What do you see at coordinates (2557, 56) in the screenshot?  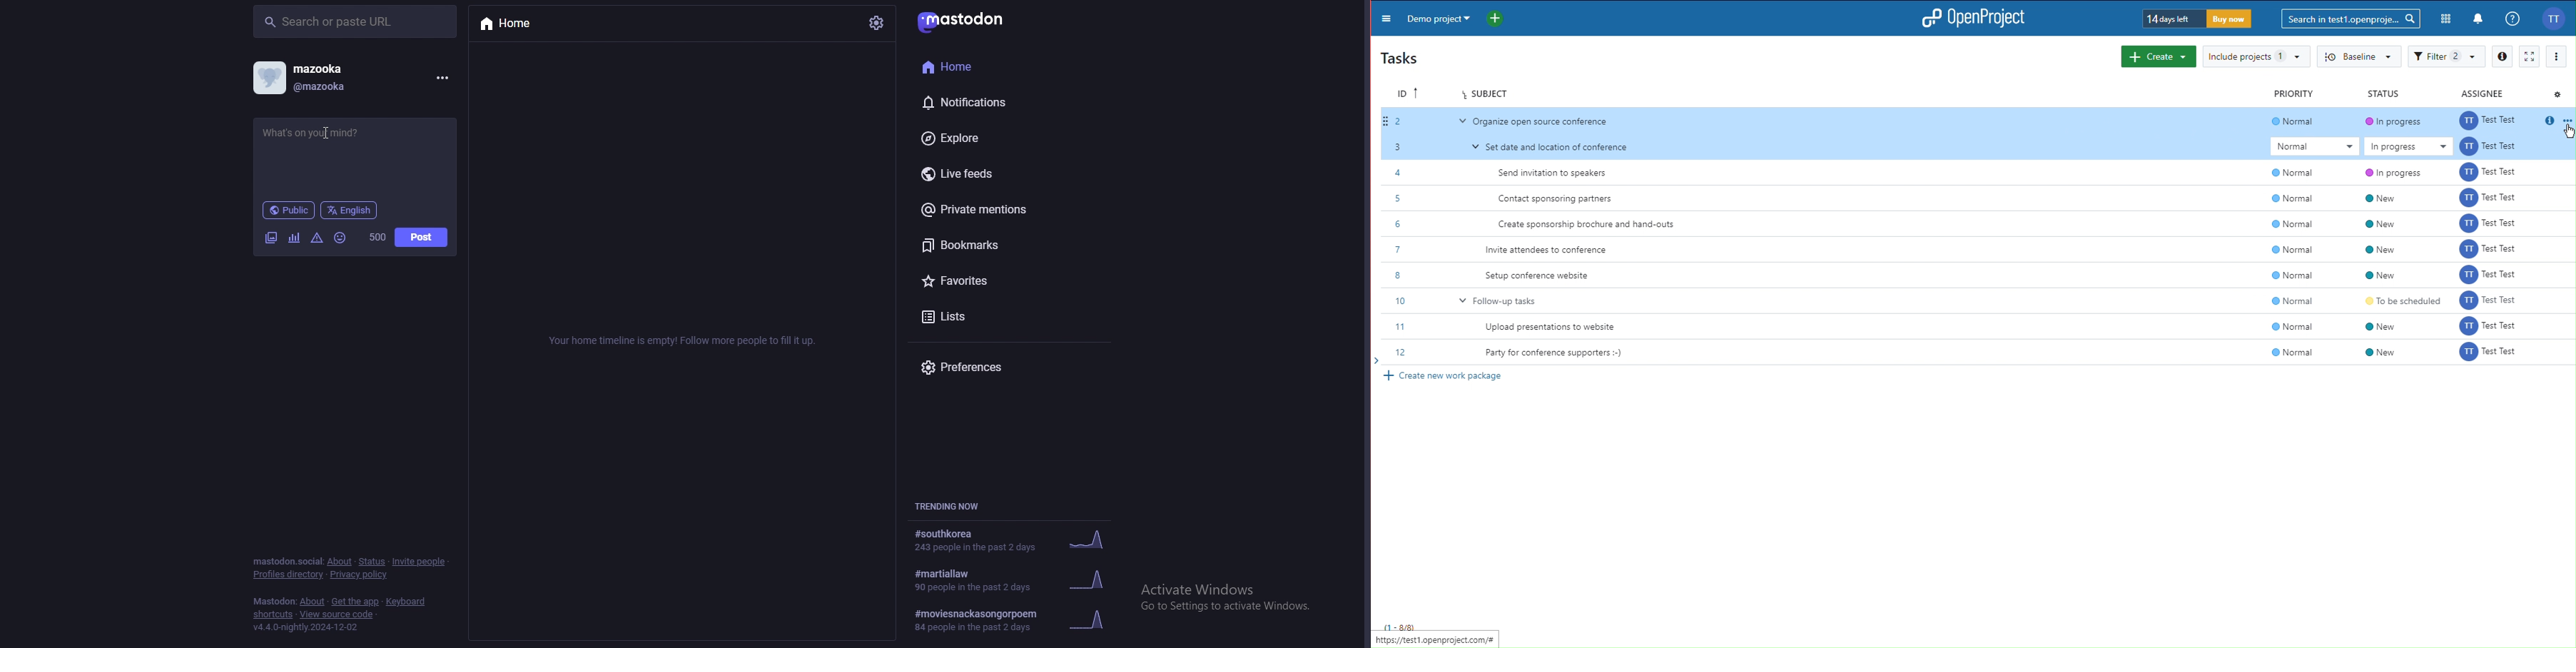 I see `More` at bounding box center [2557, 56].